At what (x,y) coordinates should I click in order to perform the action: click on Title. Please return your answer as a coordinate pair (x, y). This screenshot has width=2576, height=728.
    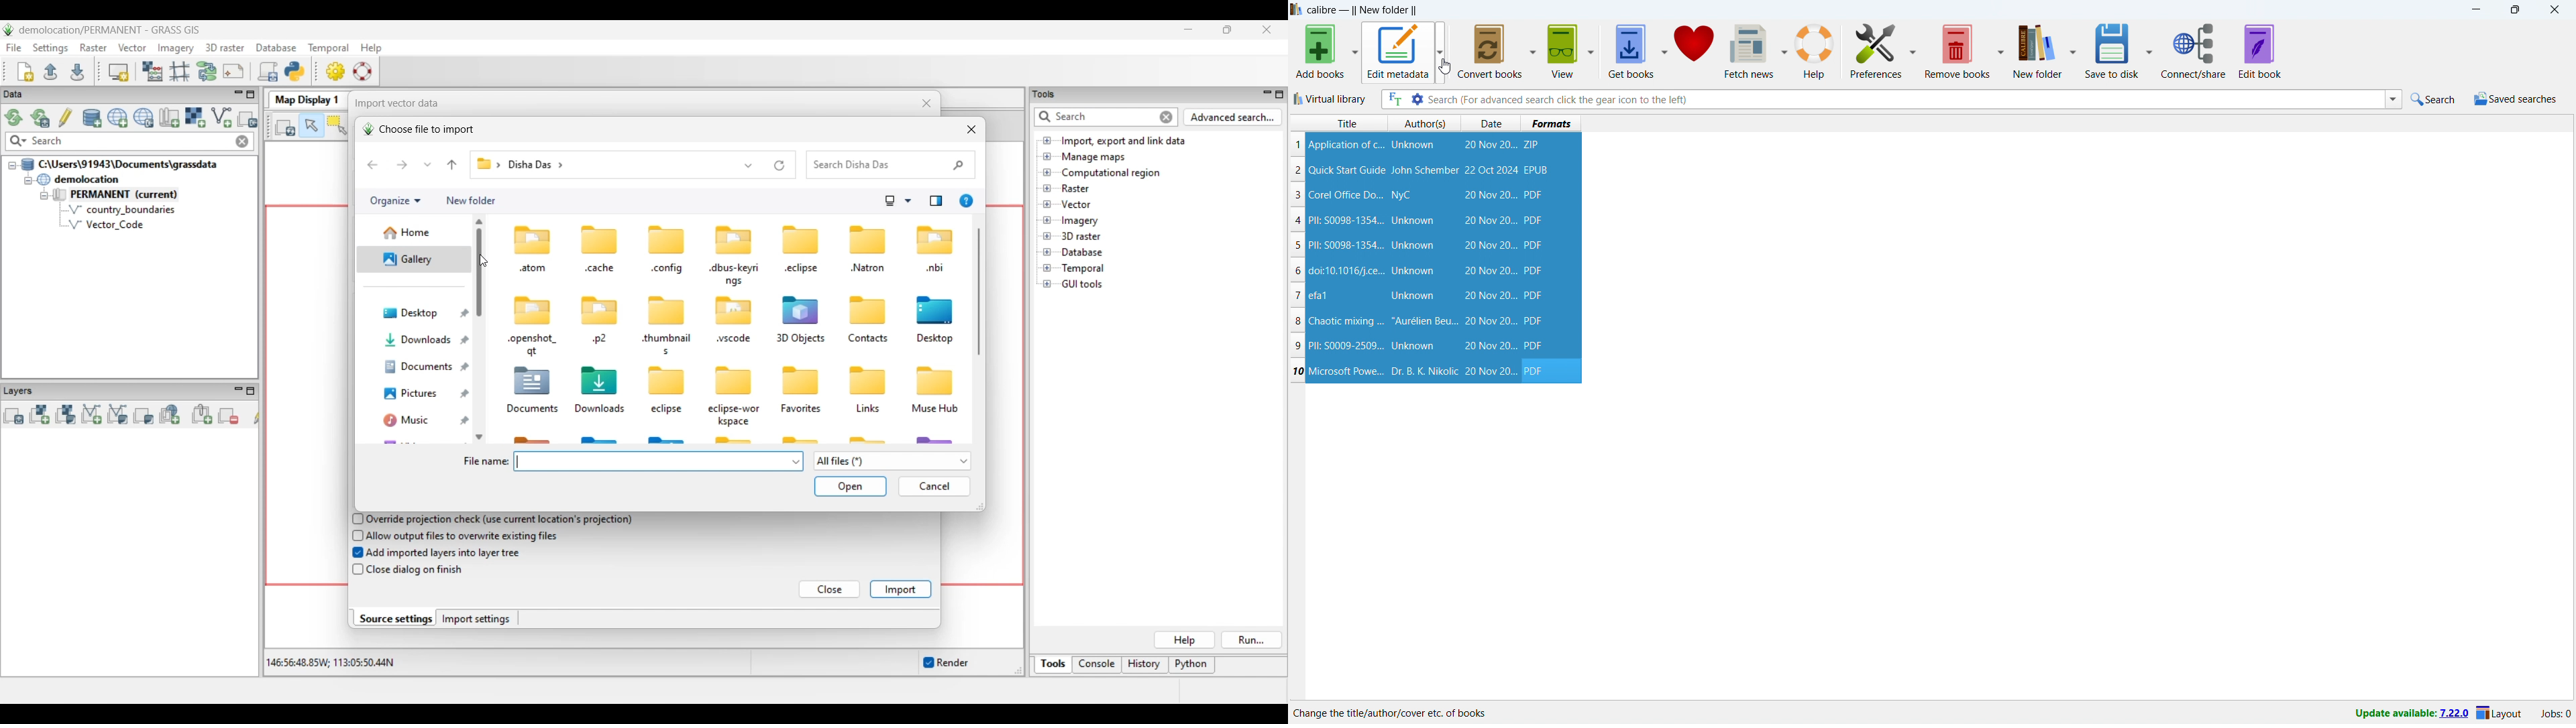
    Looking at the image, I should click on (1347, 123).